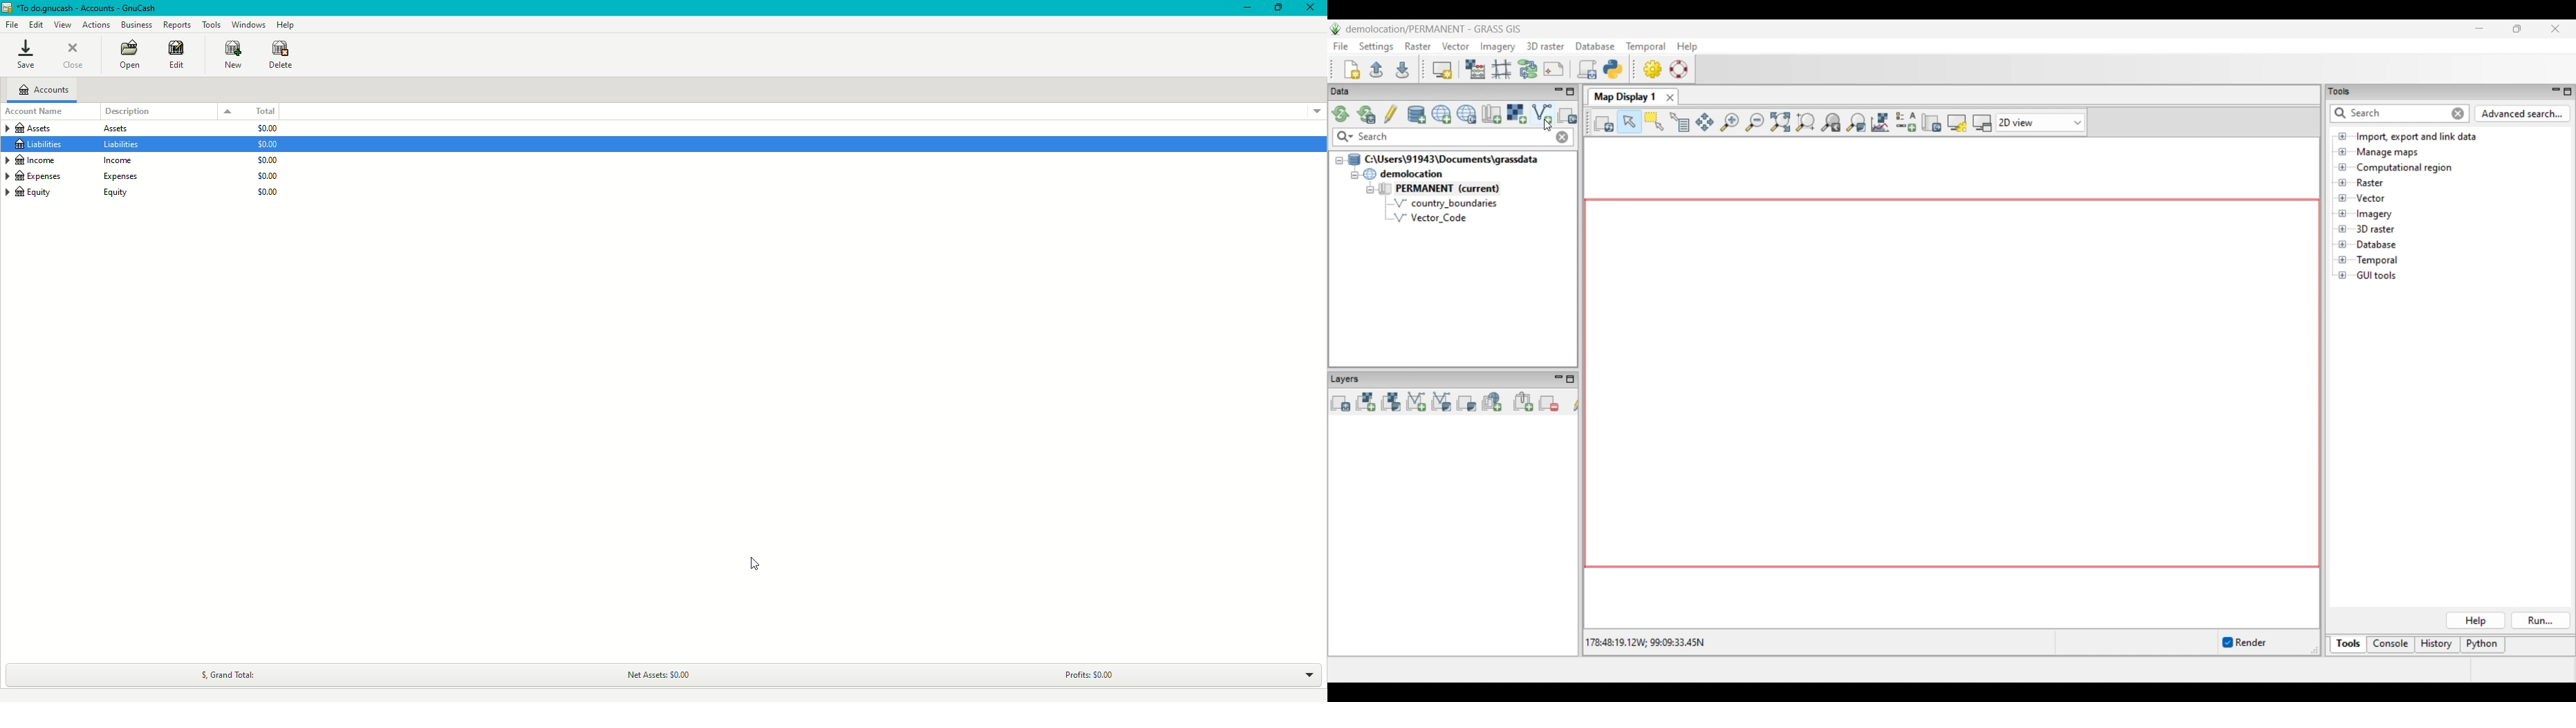 The width and height of the screenshot is (2576, 728). I want to click on Accounts, so click(47, 89).